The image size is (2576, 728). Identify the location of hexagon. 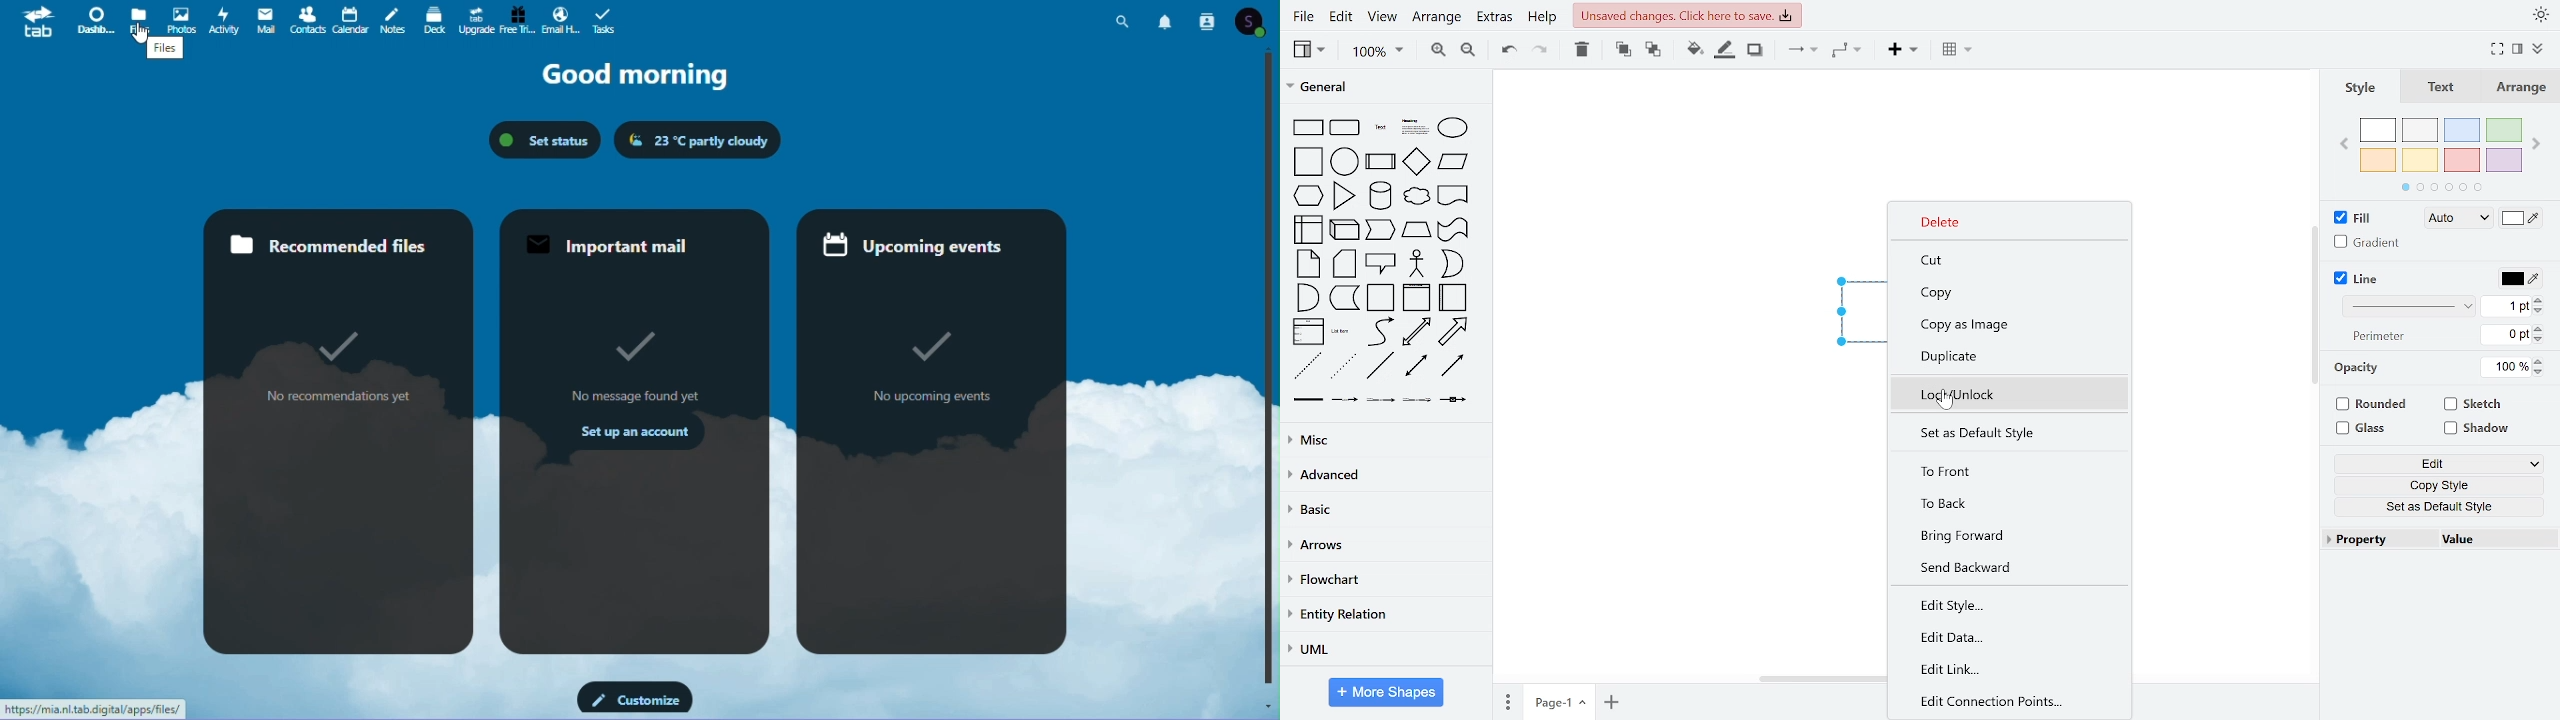
(1307, 195).